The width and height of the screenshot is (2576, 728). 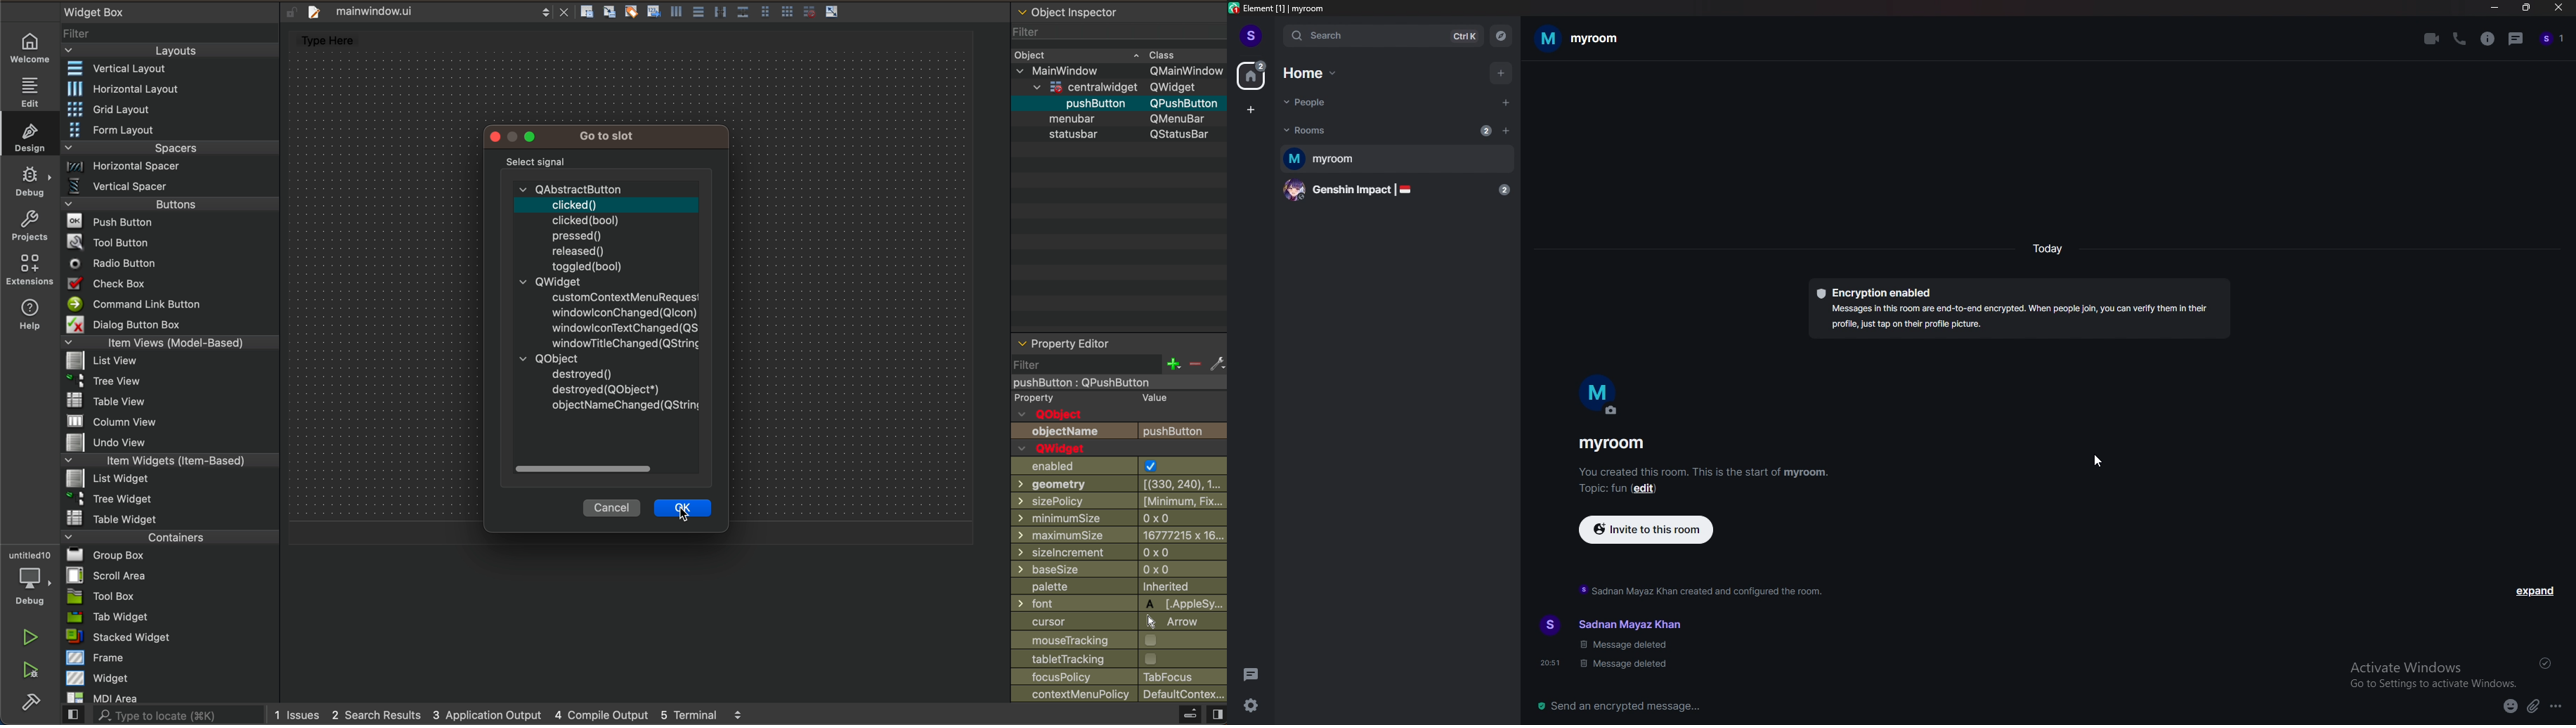 I want to click on home, so click(x=1312, y=73).